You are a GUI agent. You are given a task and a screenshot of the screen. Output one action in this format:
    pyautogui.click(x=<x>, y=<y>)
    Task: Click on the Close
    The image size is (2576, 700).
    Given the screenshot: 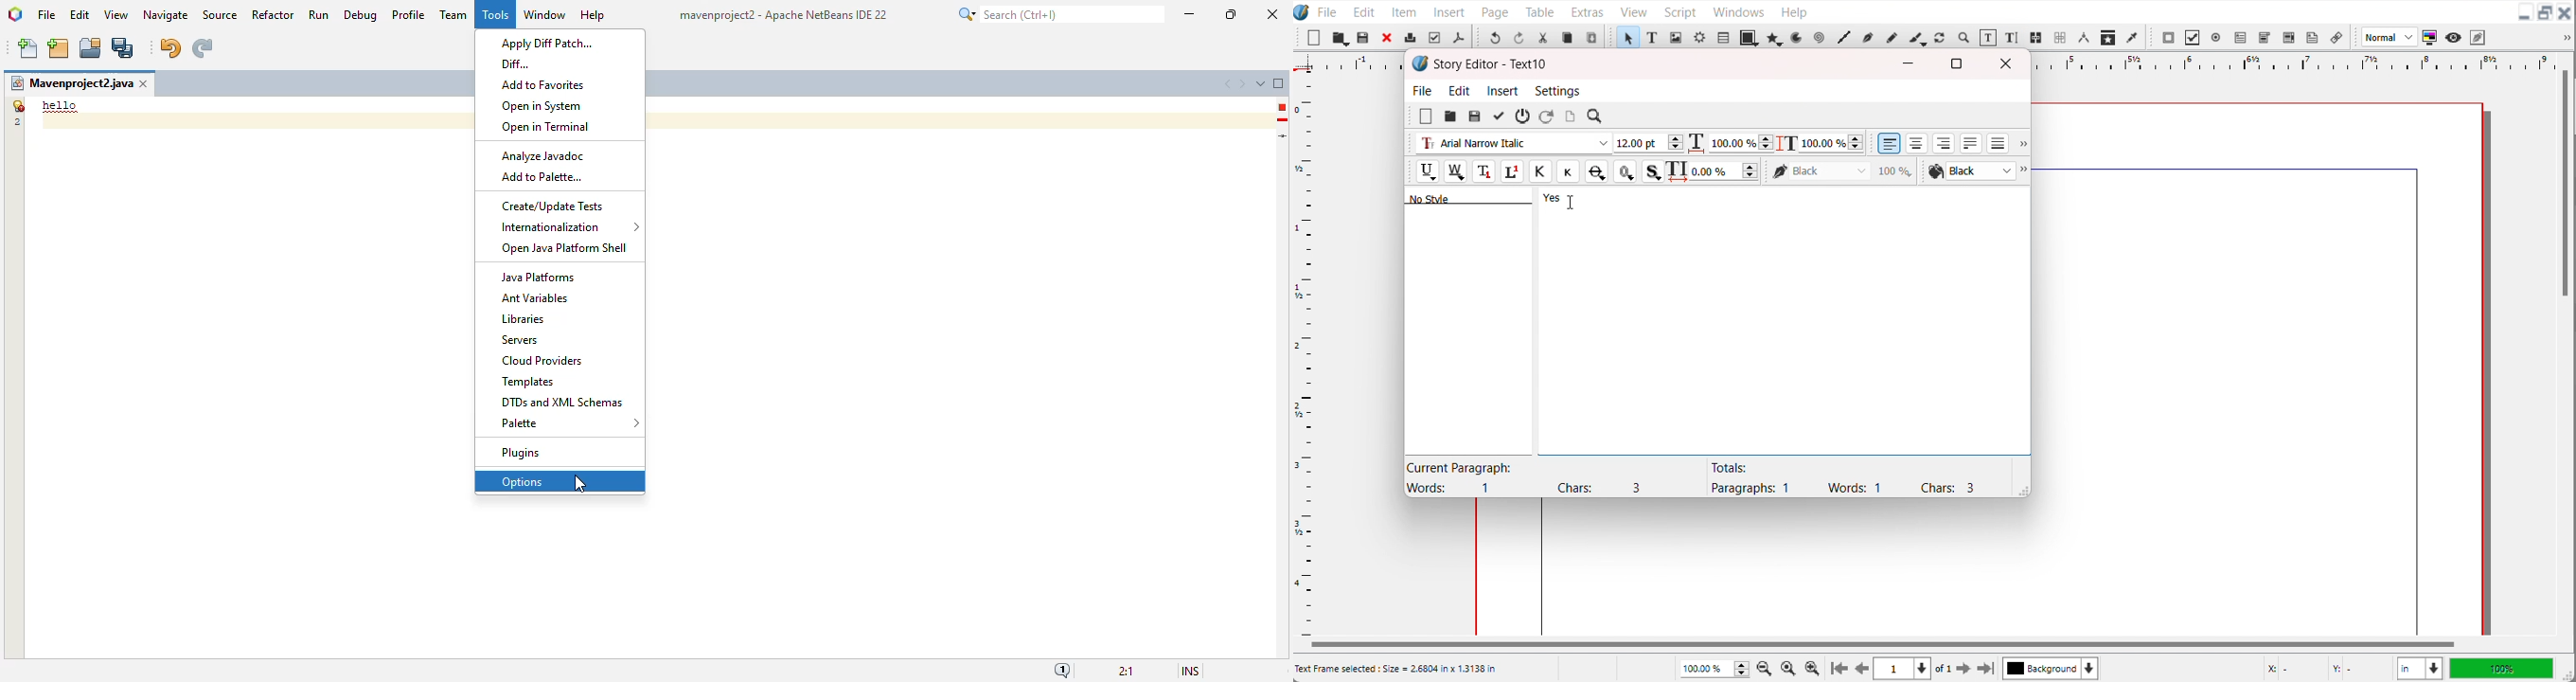 What is the action you would take?
    pyautogui.click(x=1388, y=37)
    